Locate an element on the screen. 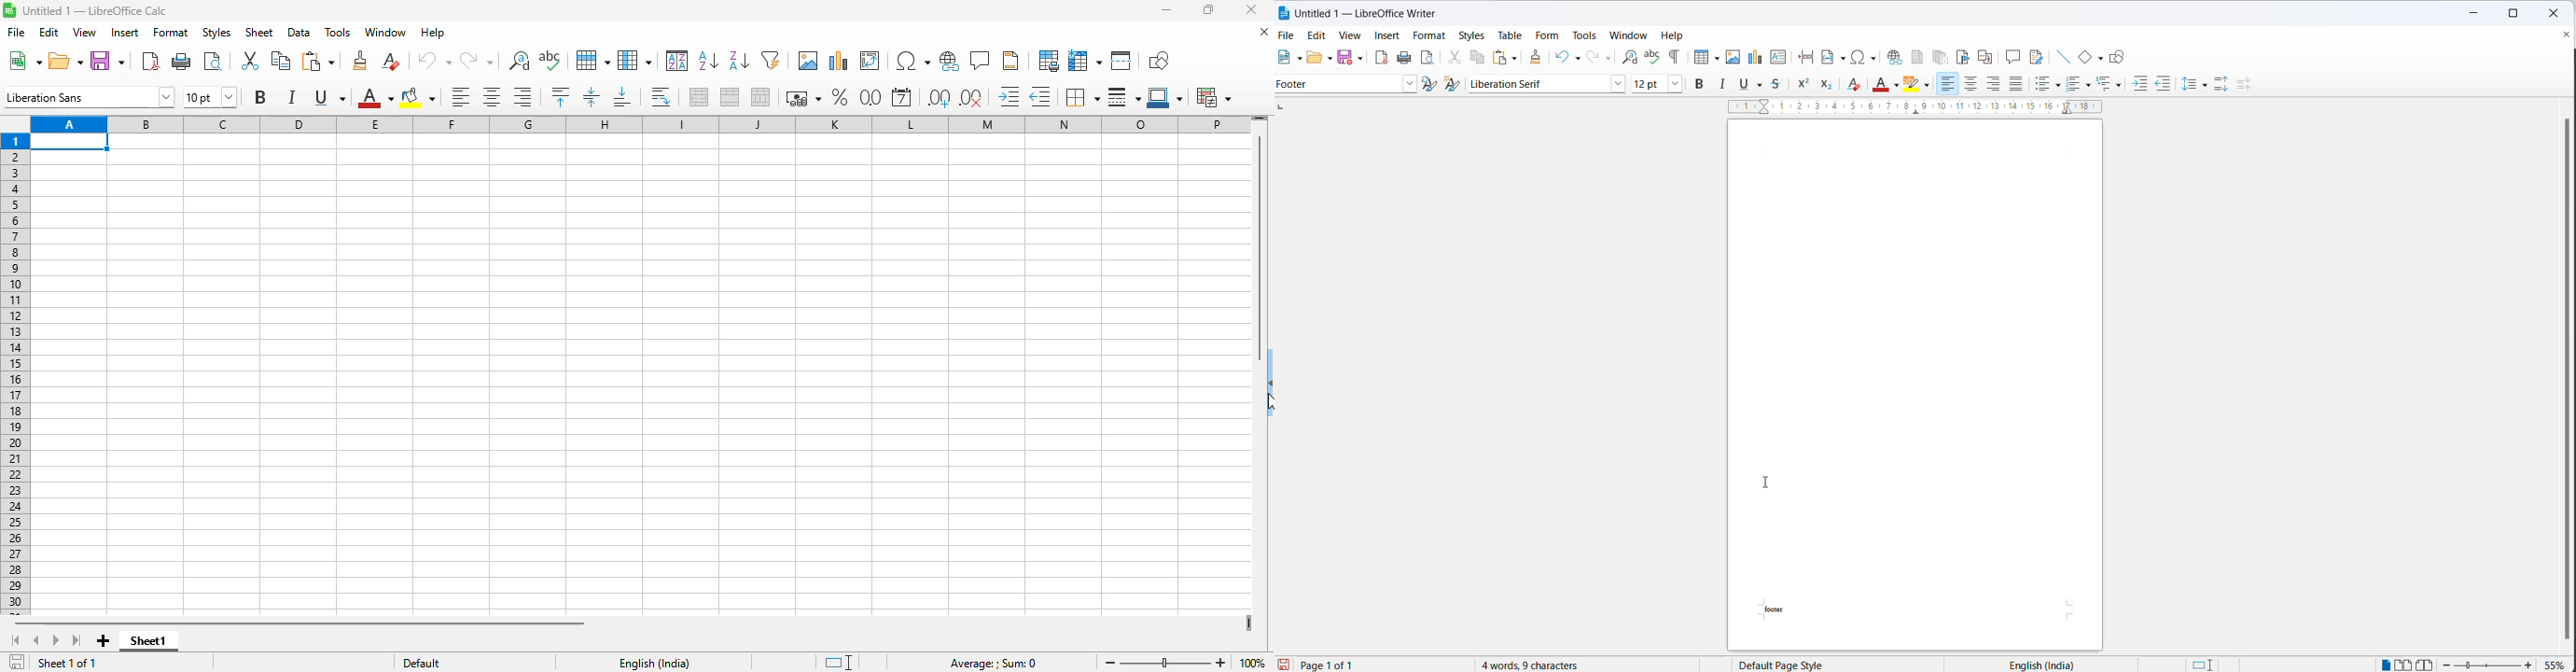 The width and height of the screenshot is (2576, 672). text align center is located at coordinates (1970, 85).